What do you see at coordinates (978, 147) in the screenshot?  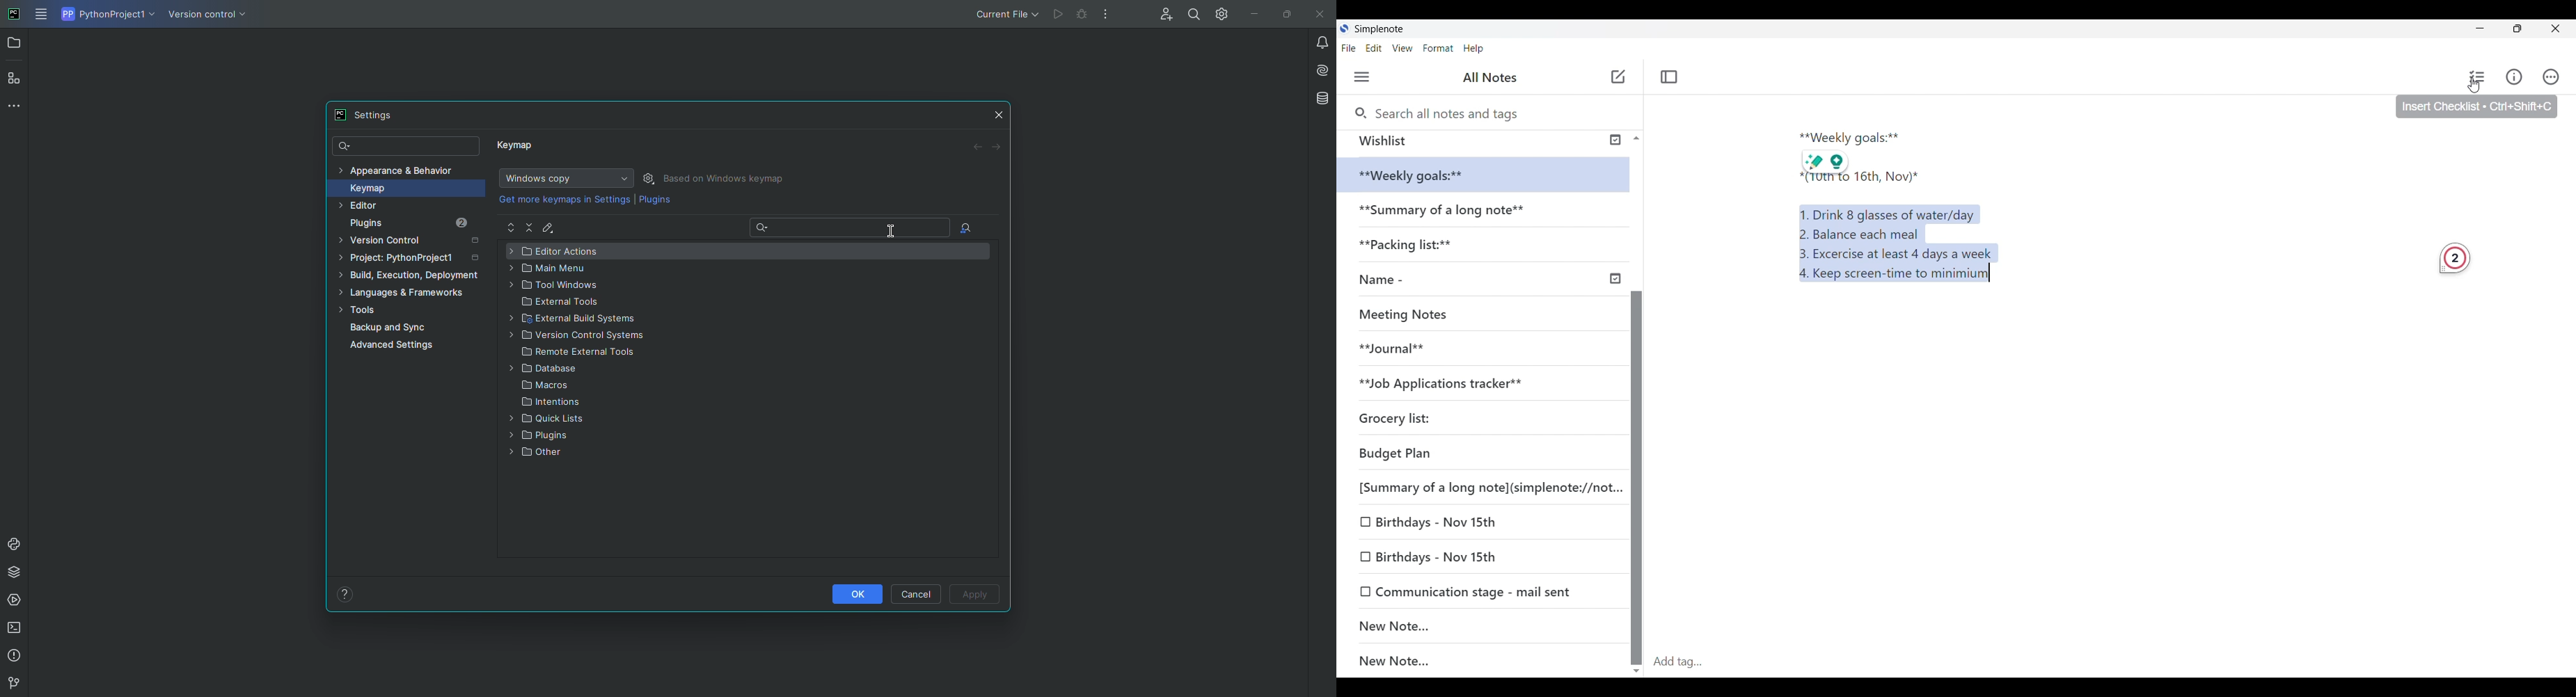 I see `Back` at bounding box center [978, 147].